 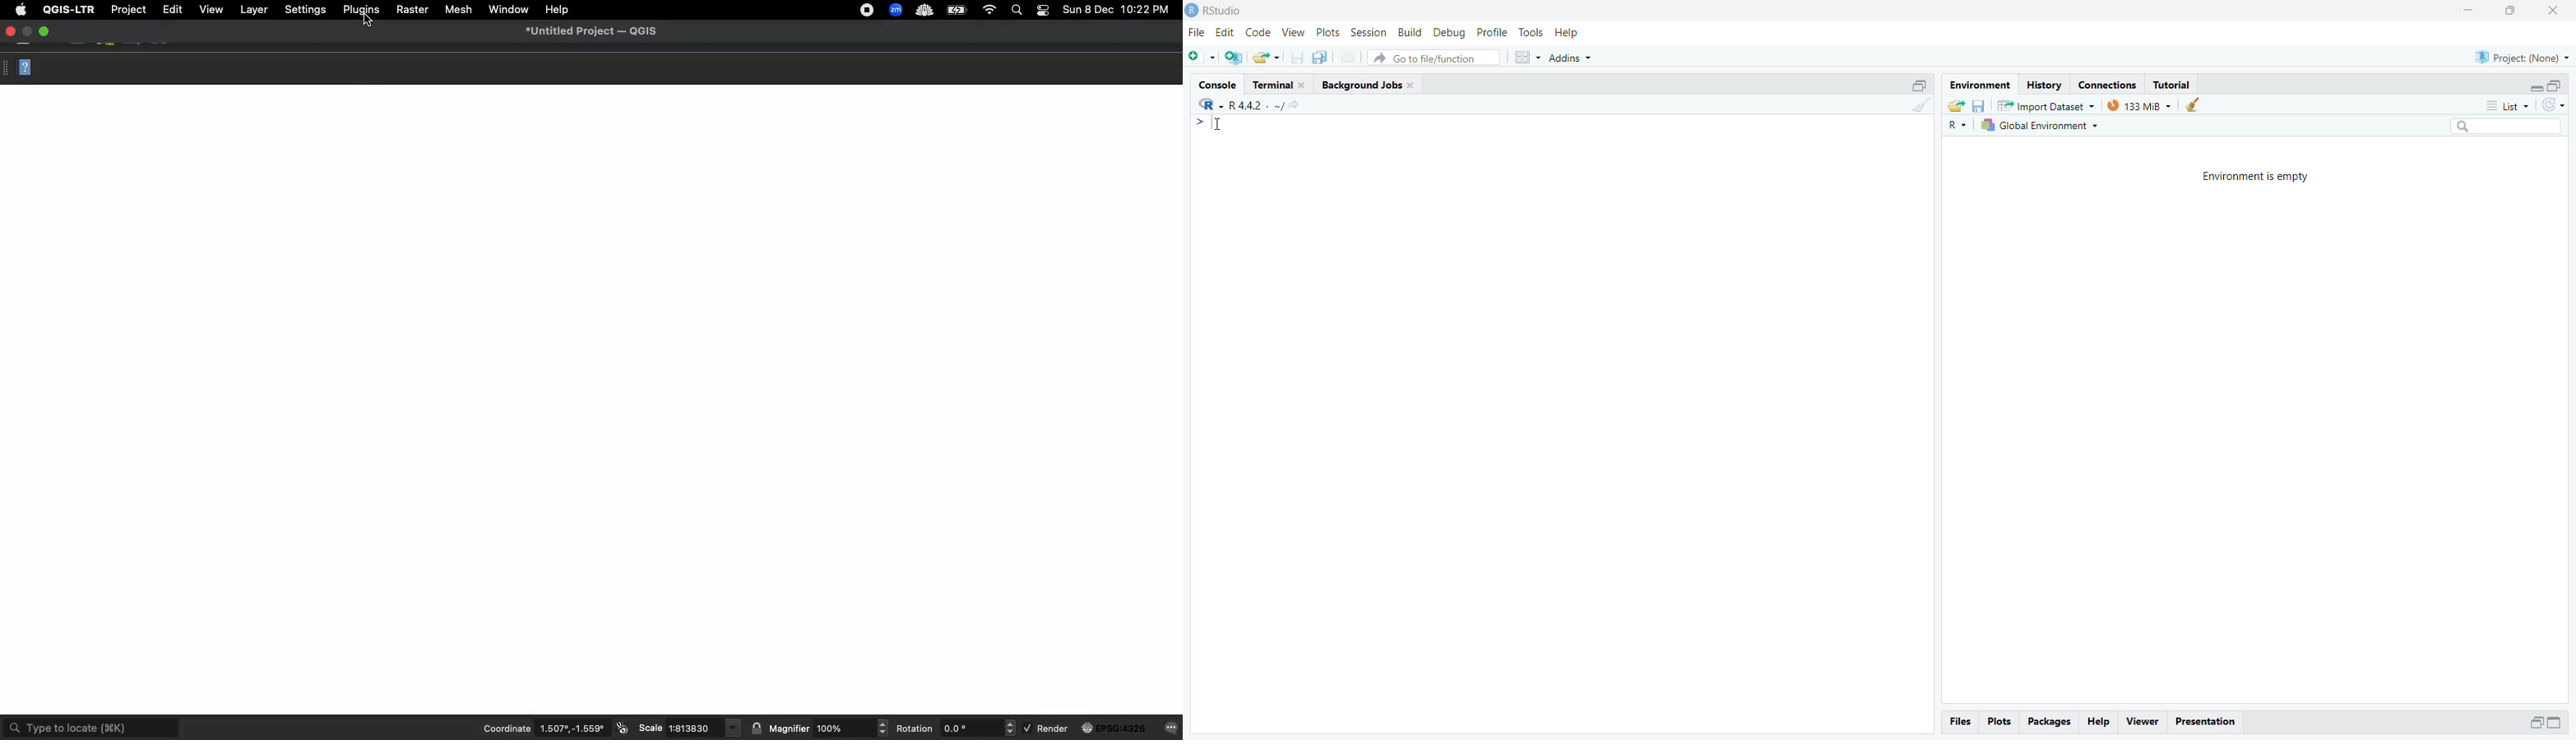 What do you see at coordinates (1277, 85) in the screenshot?
I see `Terminal` at bounding box center [1277, 85].